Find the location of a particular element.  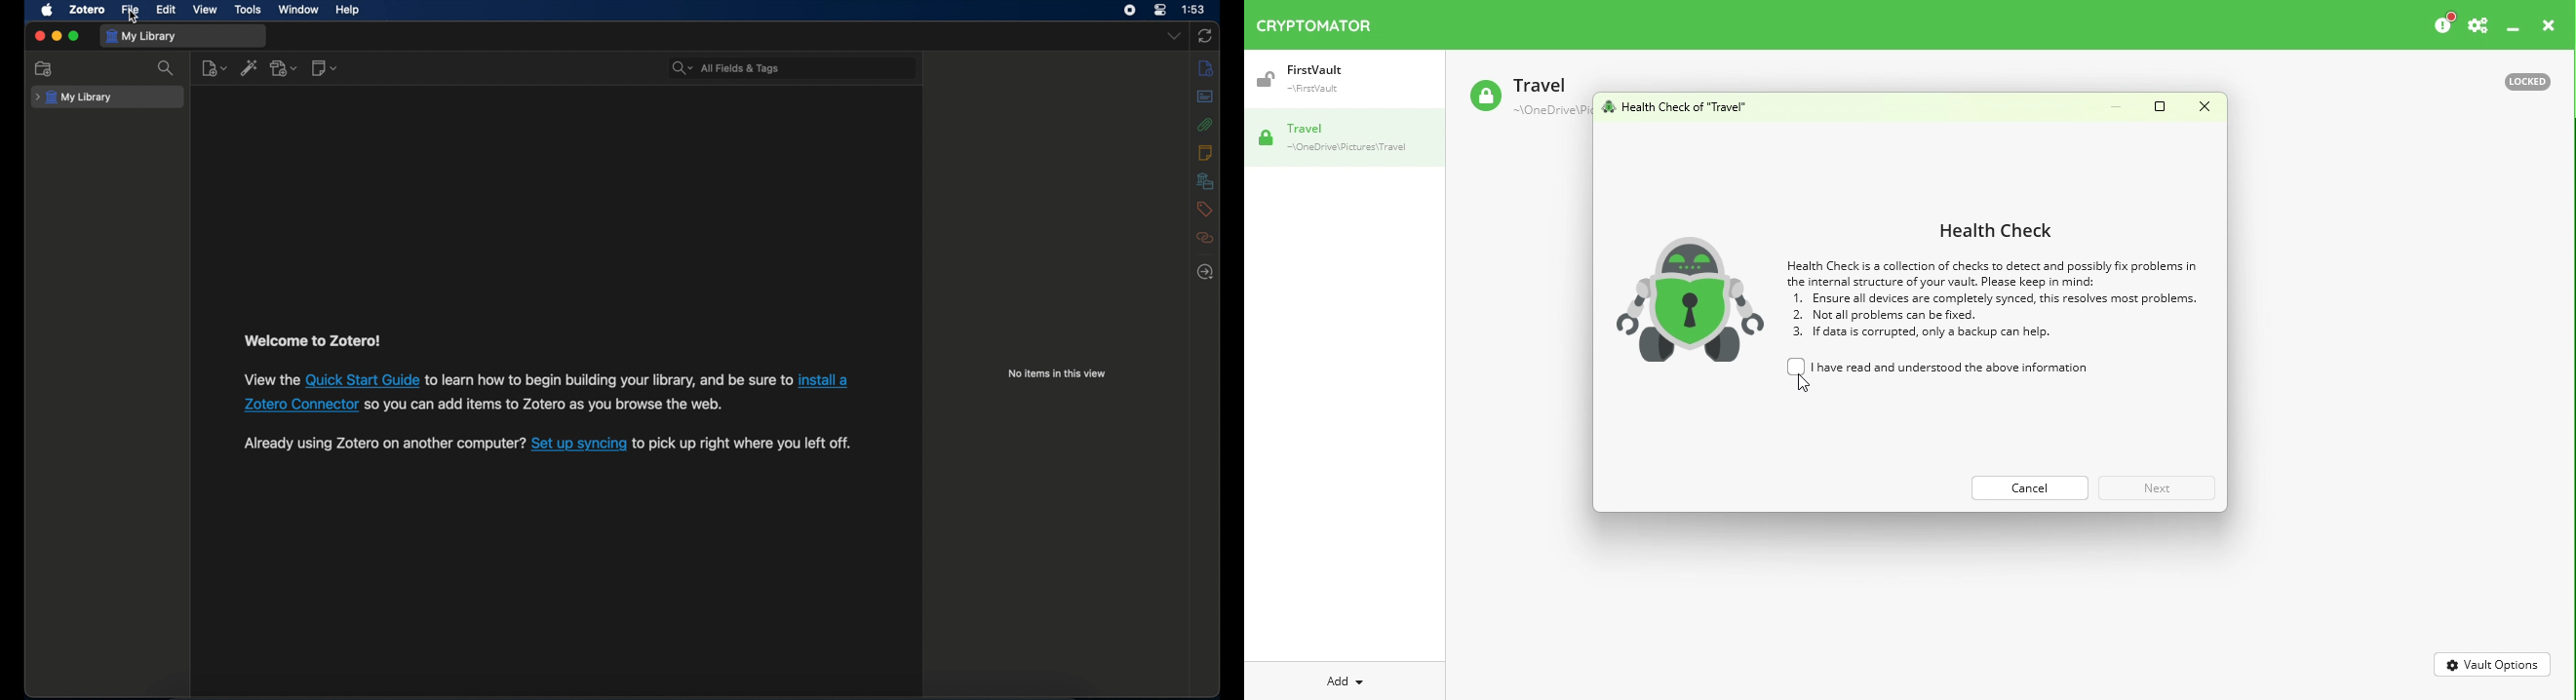

control center is located at coordinates (1160, 10).